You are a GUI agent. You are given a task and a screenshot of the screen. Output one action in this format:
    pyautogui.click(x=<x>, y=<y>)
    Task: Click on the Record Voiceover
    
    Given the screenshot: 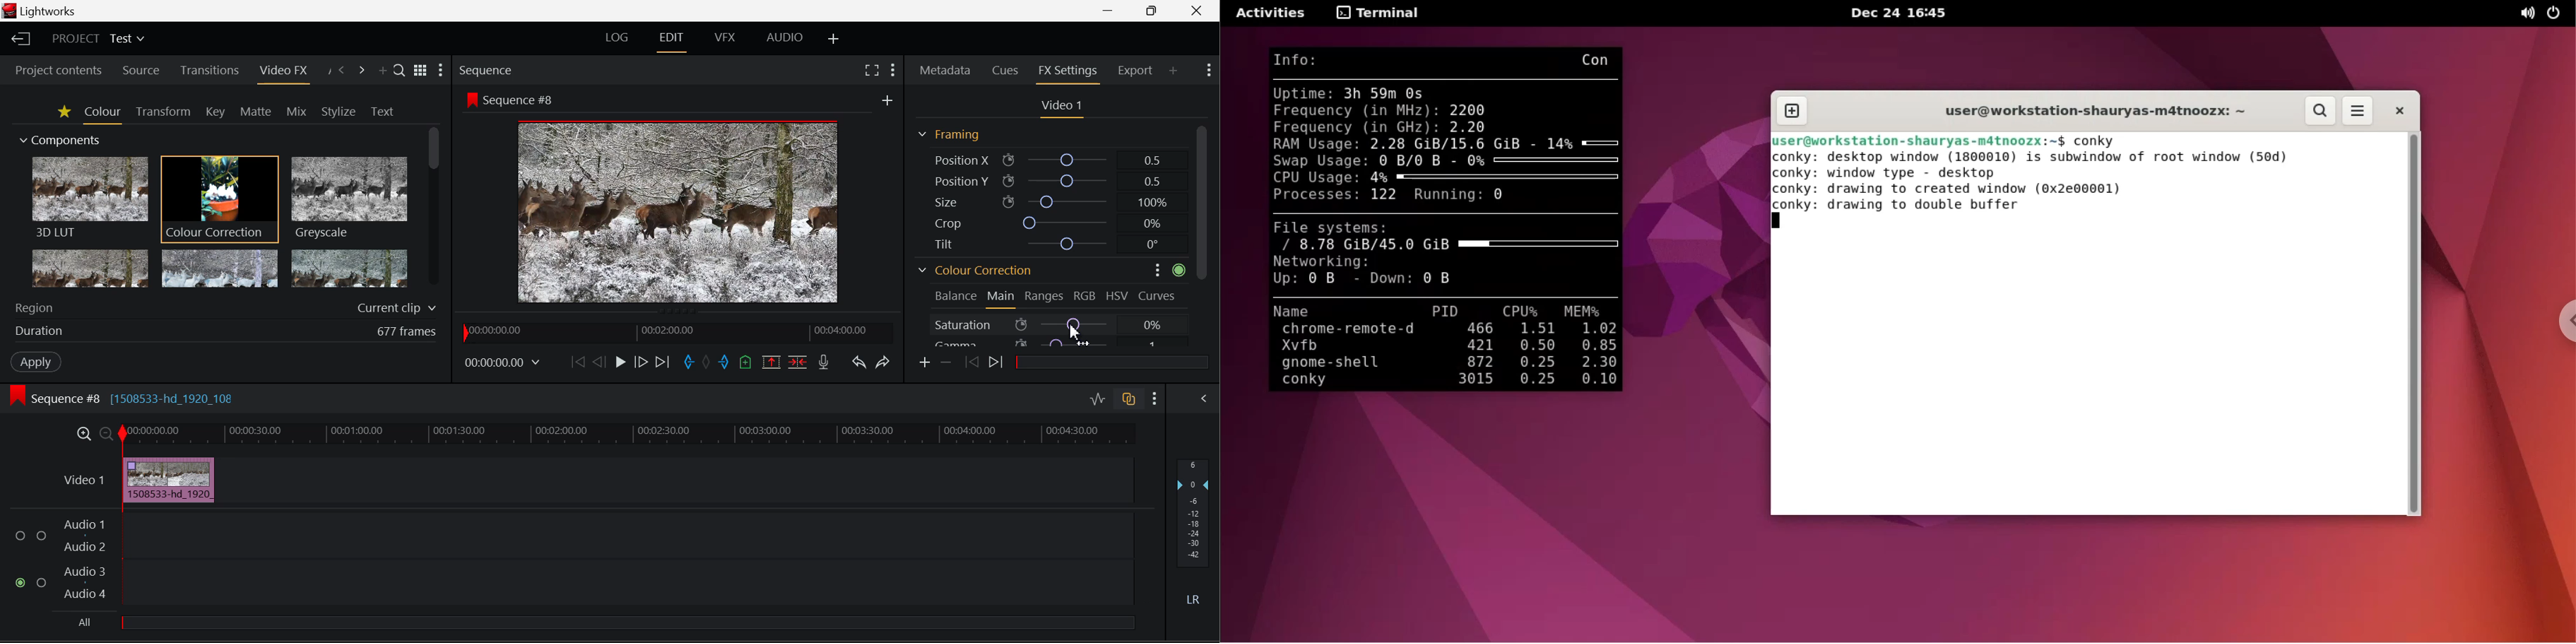 What is the action you would take?
    pyautogui.click(x=825, y=362)
    